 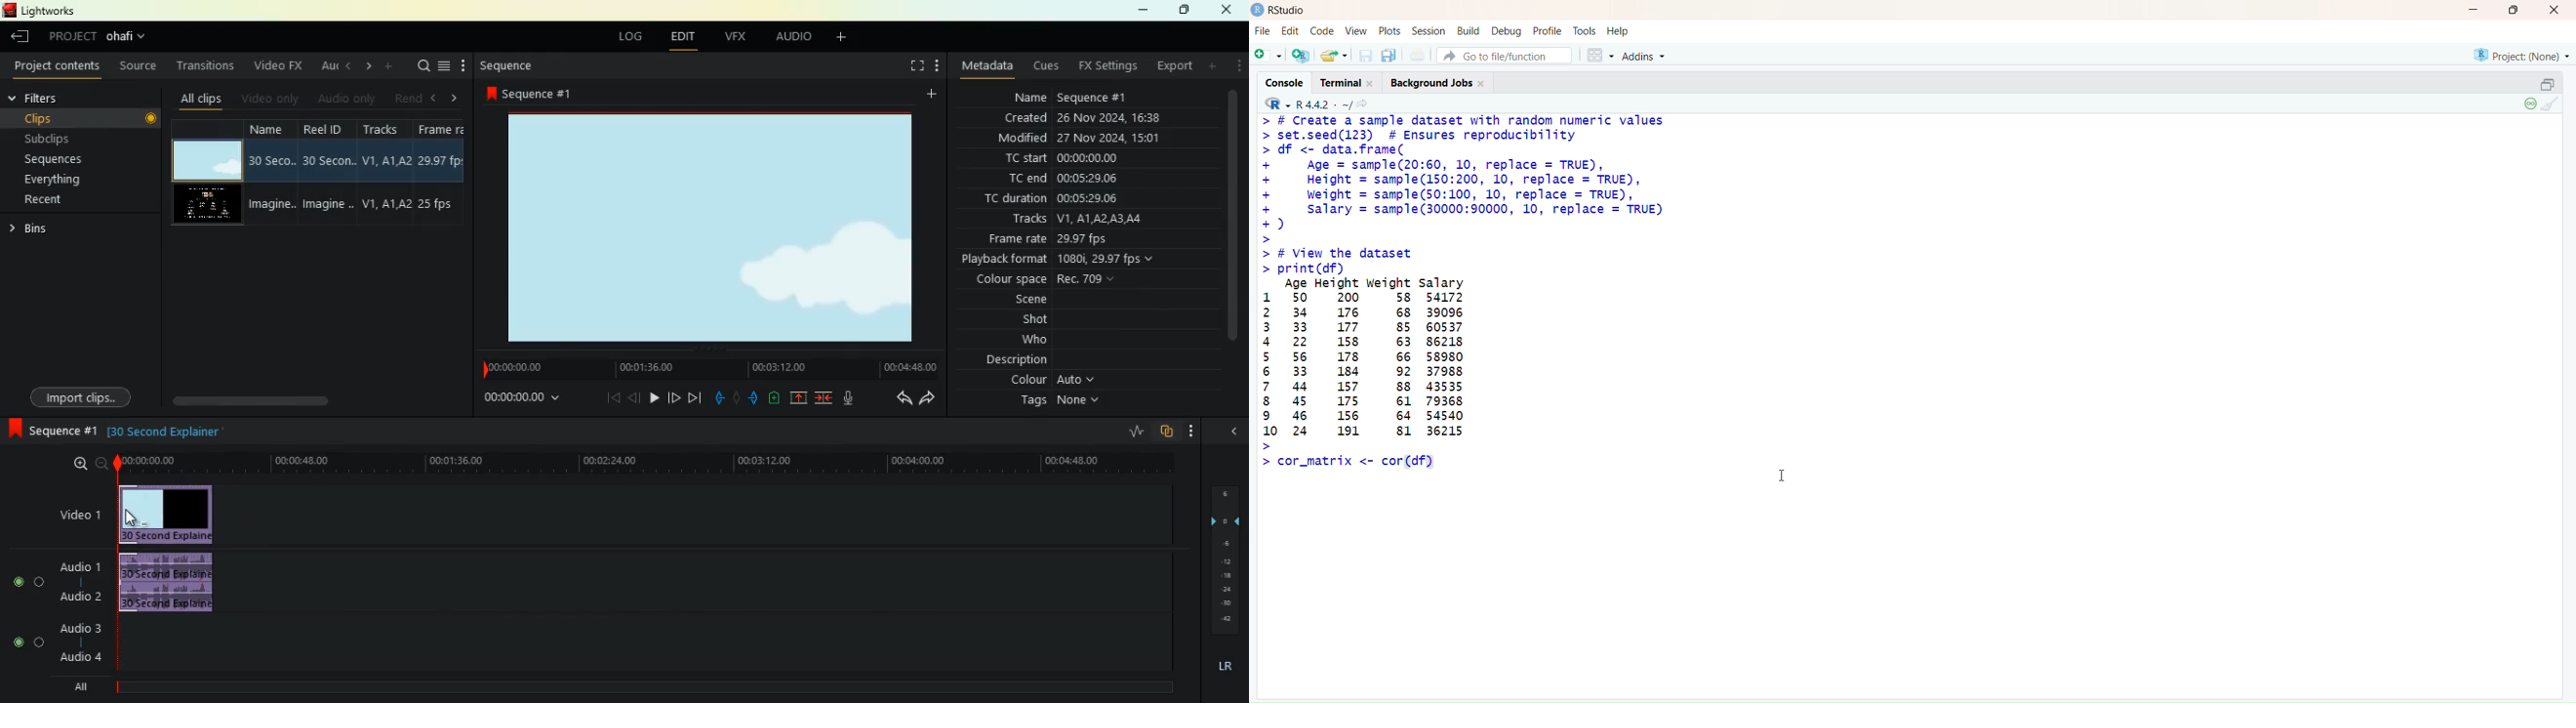 I want to click on up, so click(x=795, y=398).